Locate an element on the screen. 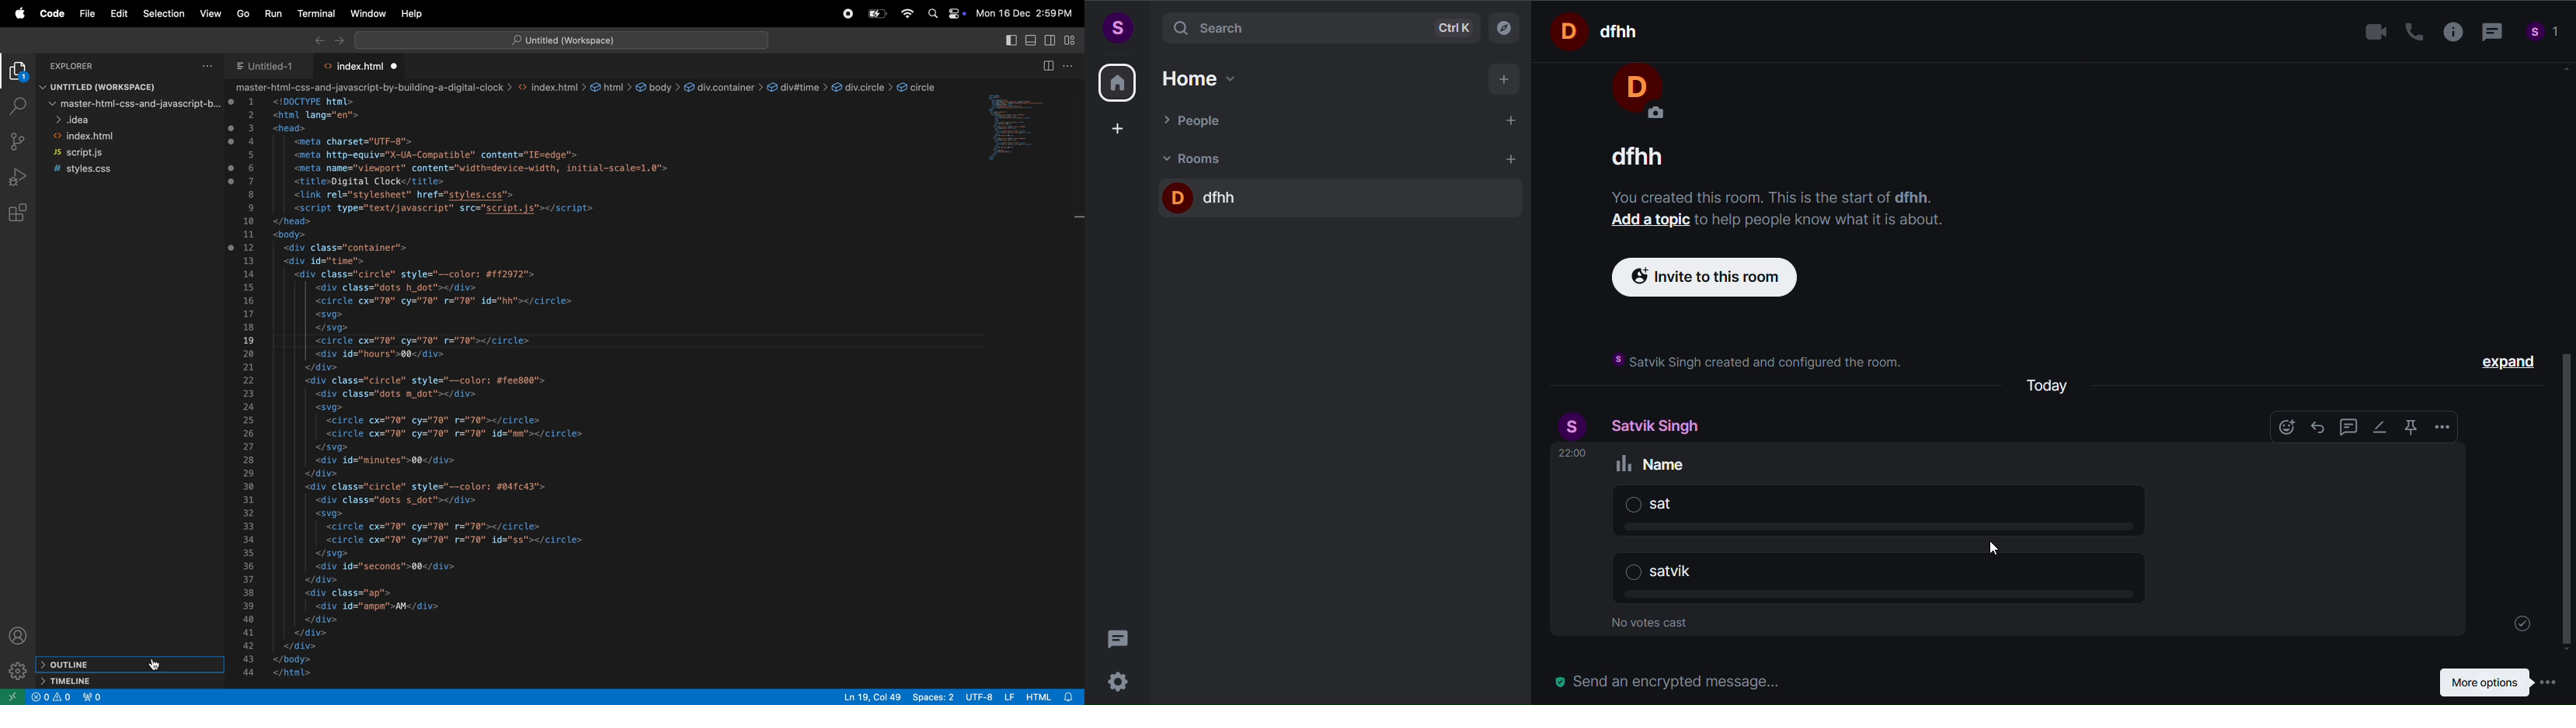  no votes cast is located at coordinates (1654, 625).